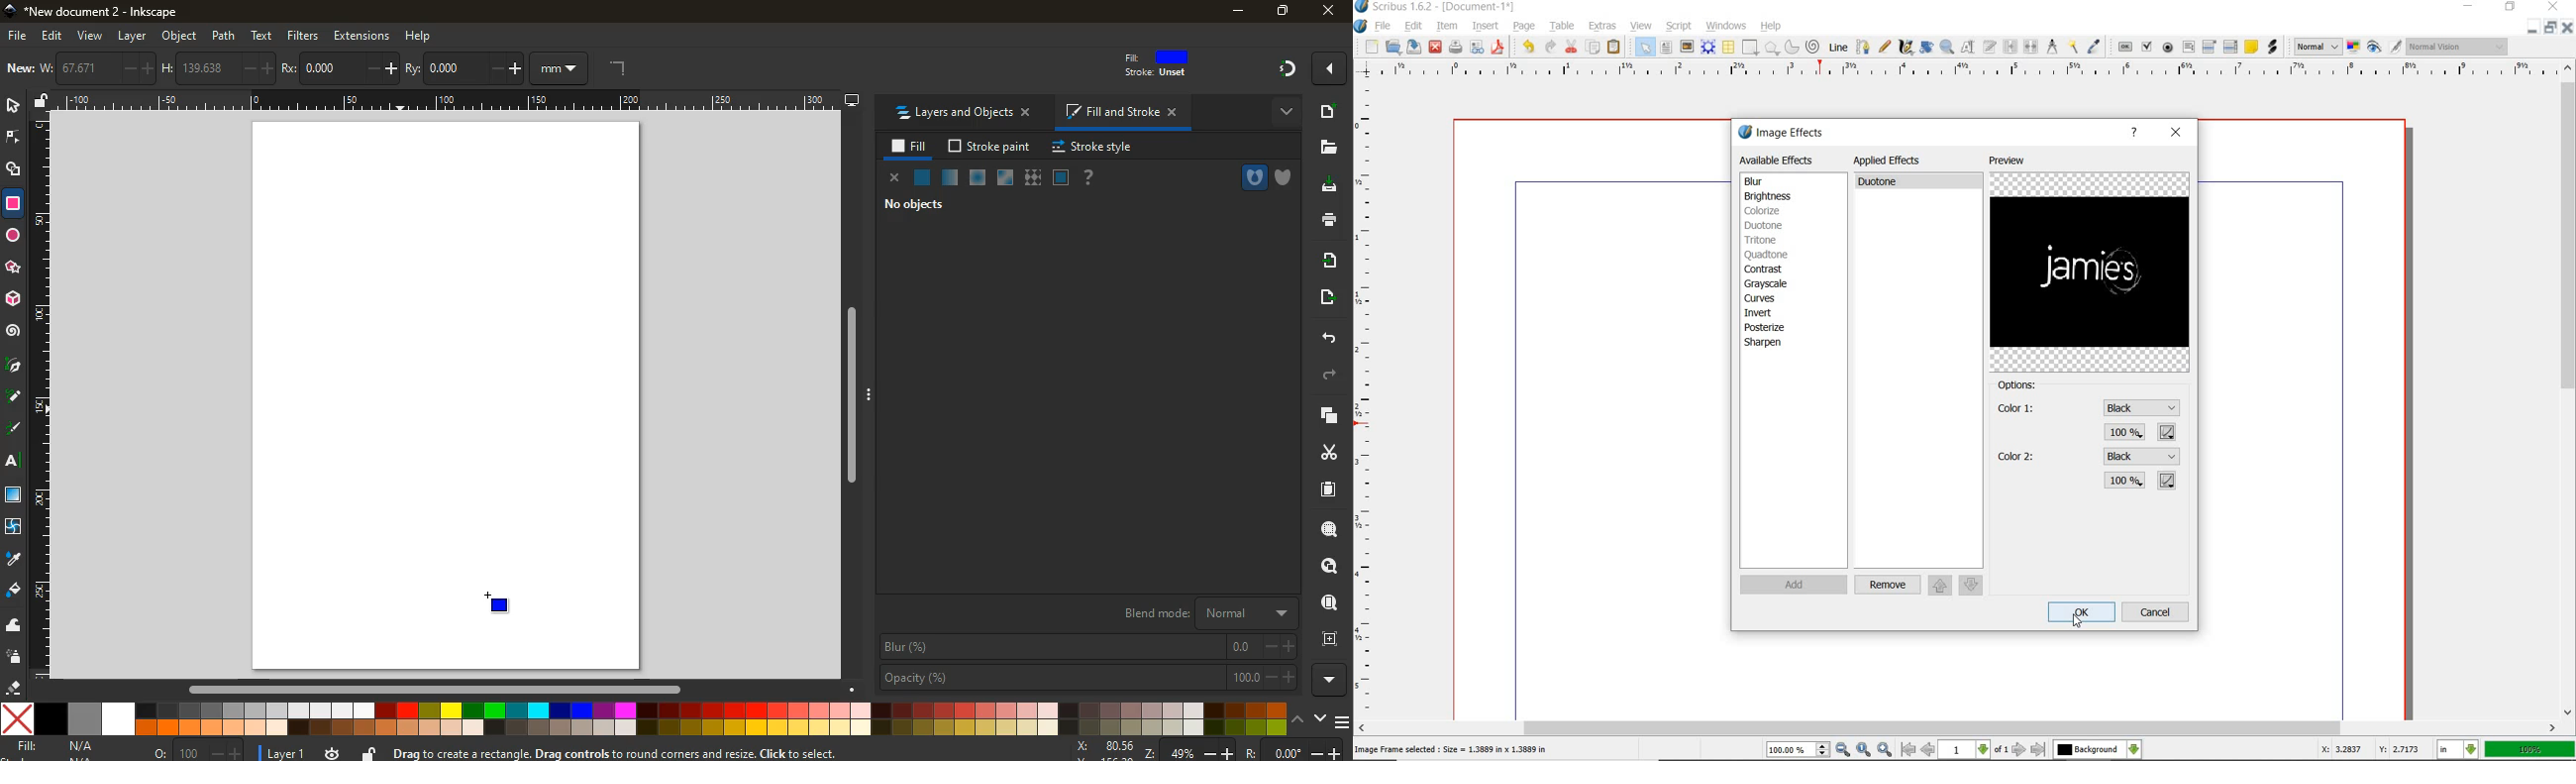 The image size is (2576, 784). Describe the element at coordinates (1864, 47) in the screenshot. I see `Bezier curve` at that location.